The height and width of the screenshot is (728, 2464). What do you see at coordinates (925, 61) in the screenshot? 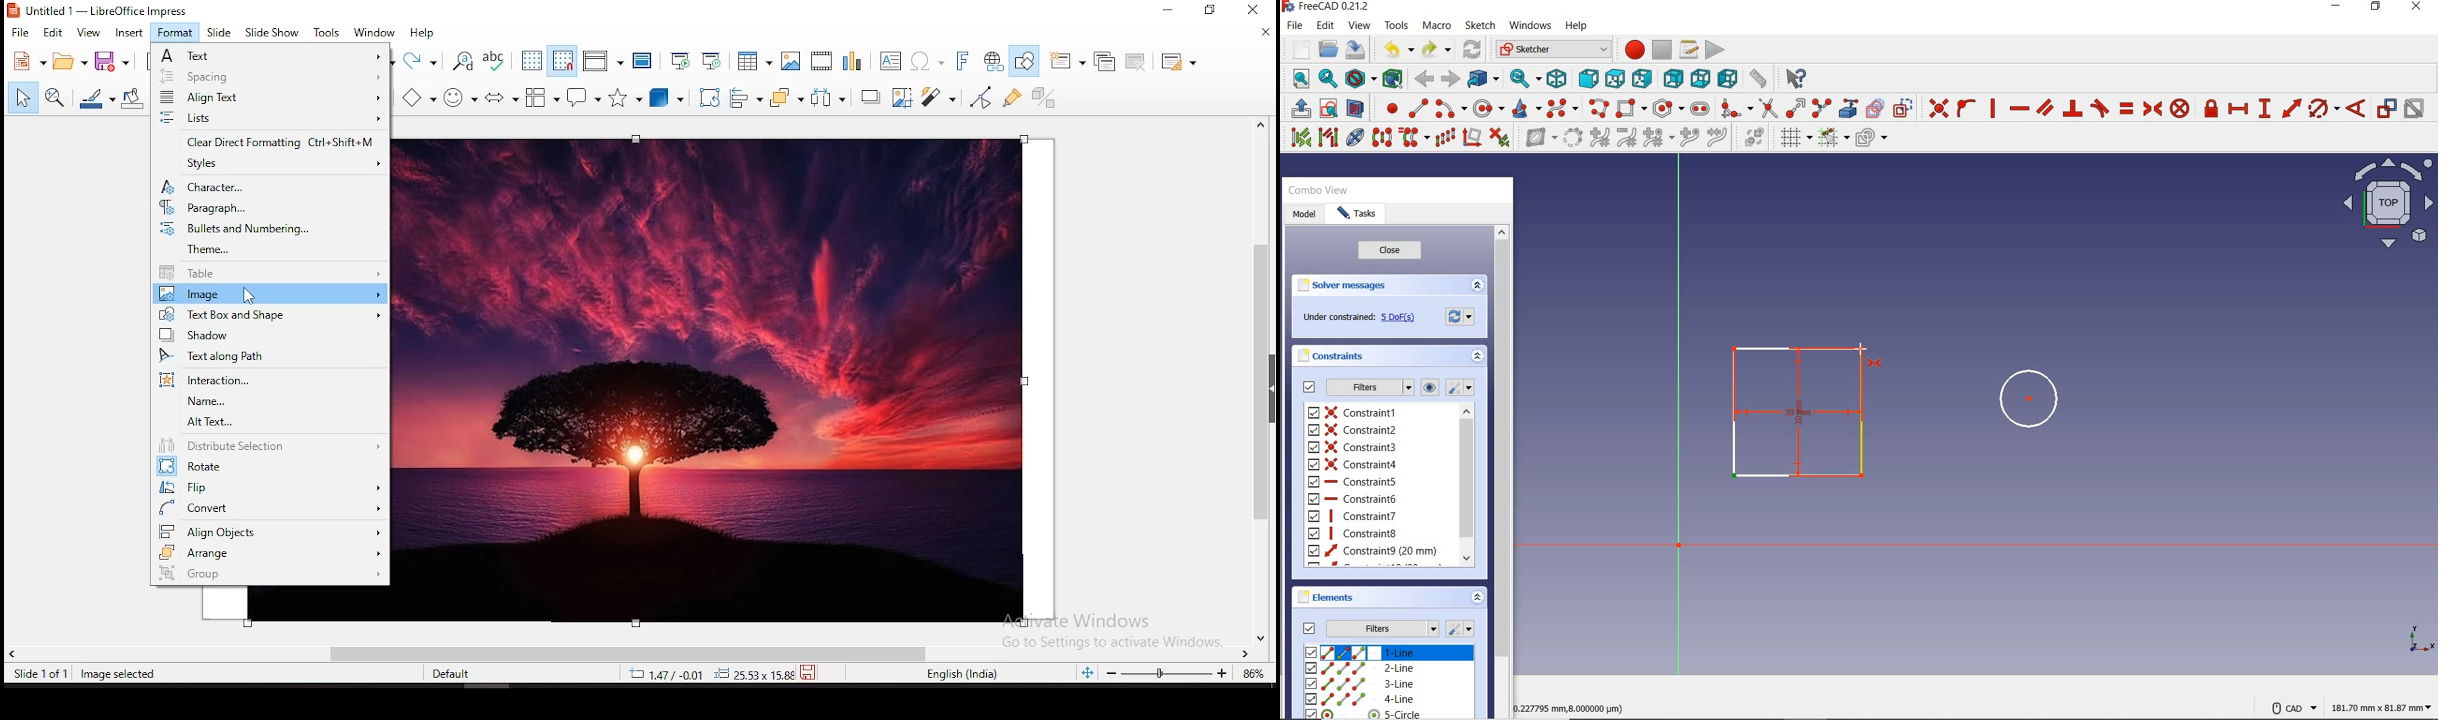
I see `insert special characters` at bounding box center [925, 61].